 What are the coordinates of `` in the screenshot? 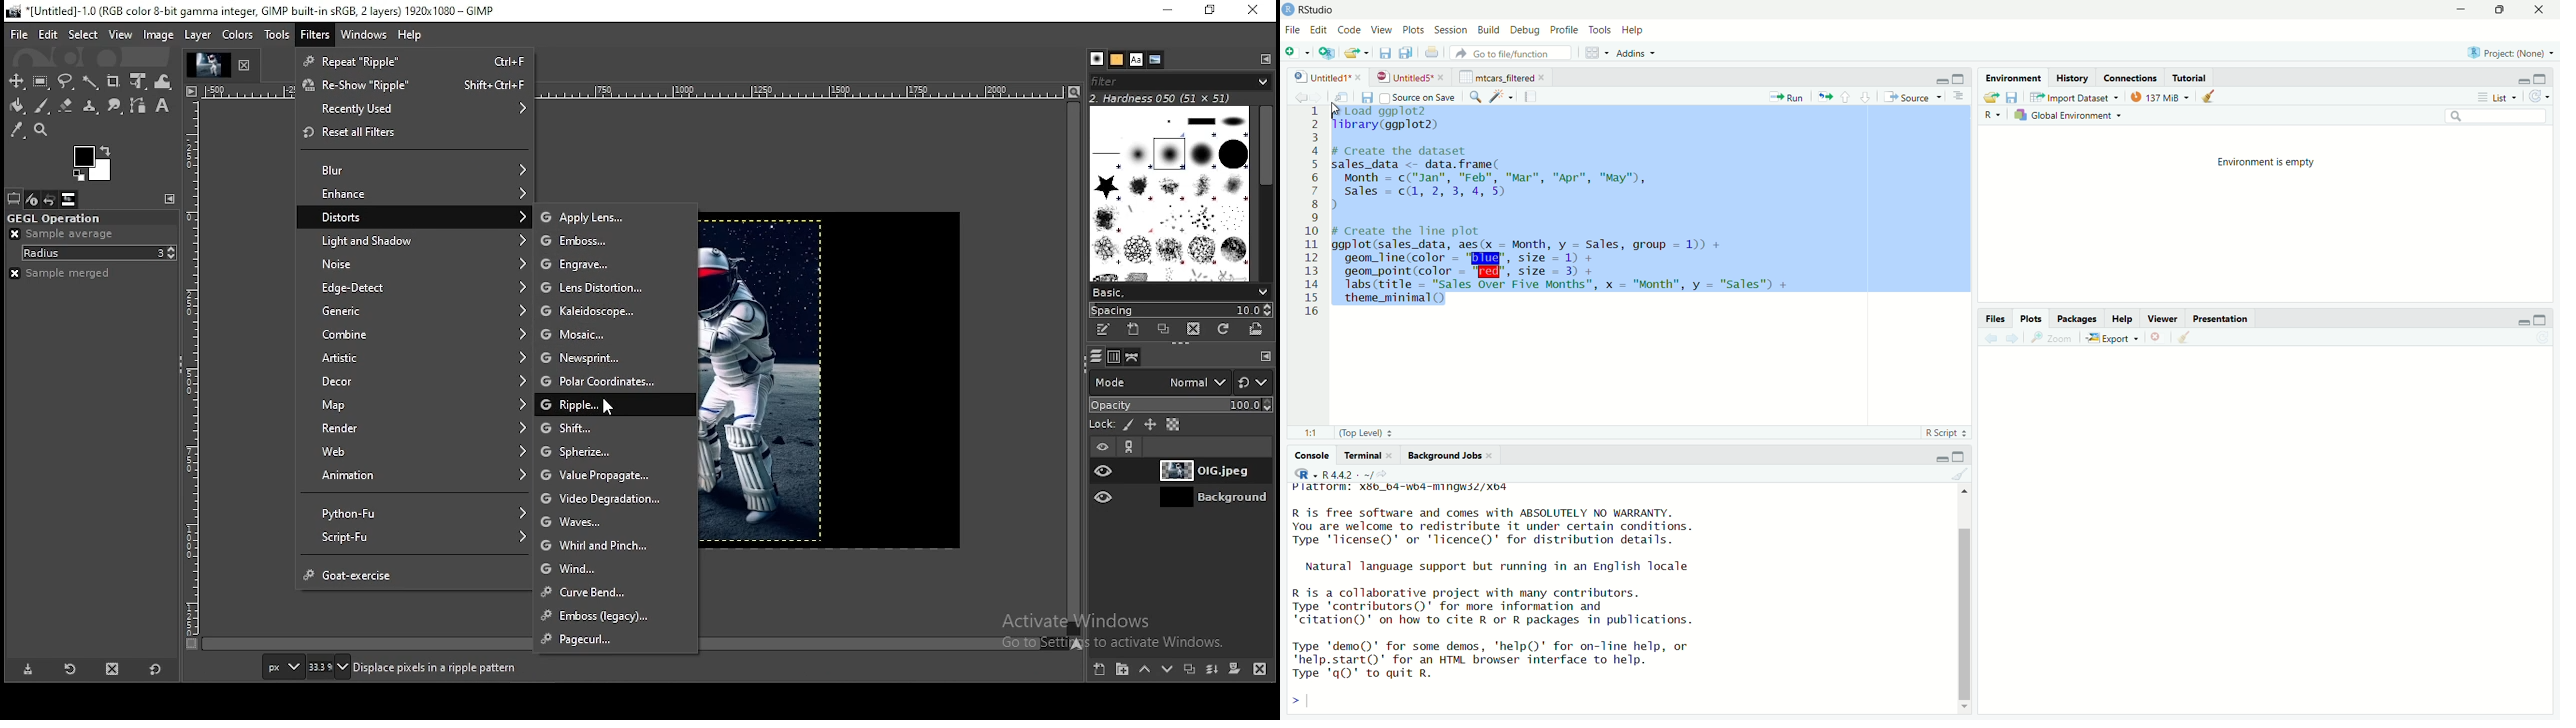 It's located at (91, 82).